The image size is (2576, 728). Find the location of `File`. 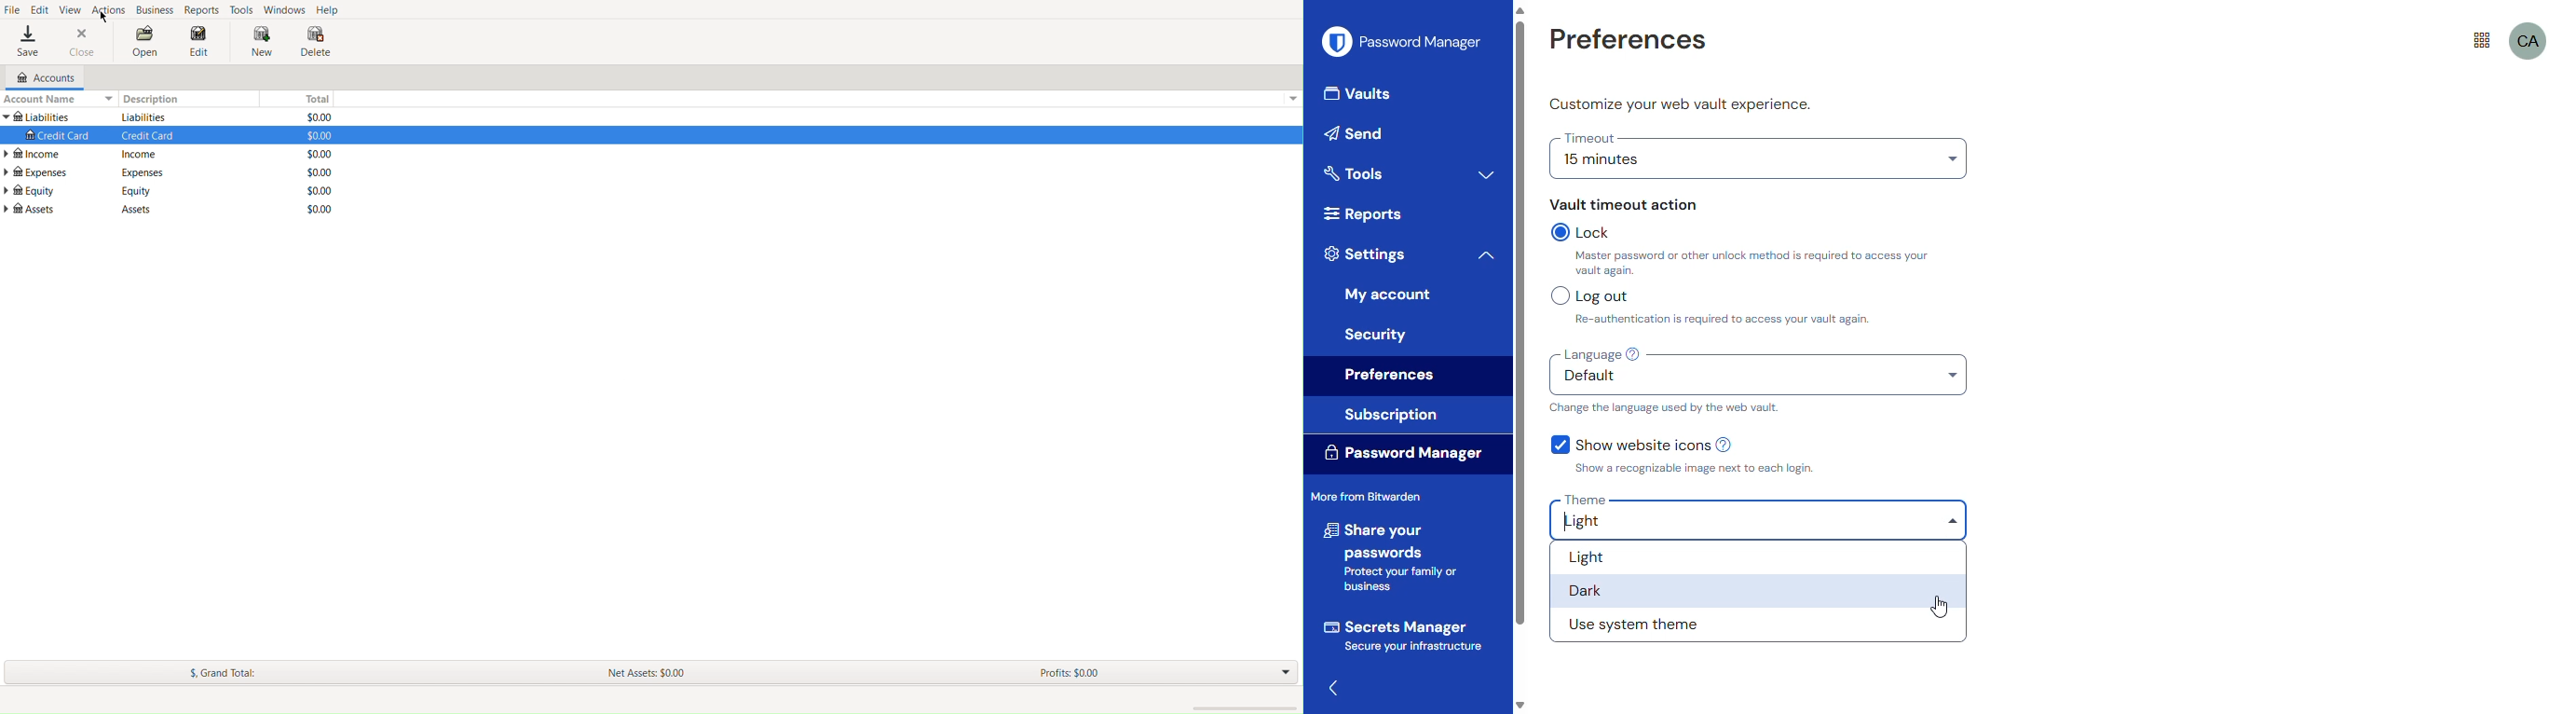

File is located at coordinates (13, 10).